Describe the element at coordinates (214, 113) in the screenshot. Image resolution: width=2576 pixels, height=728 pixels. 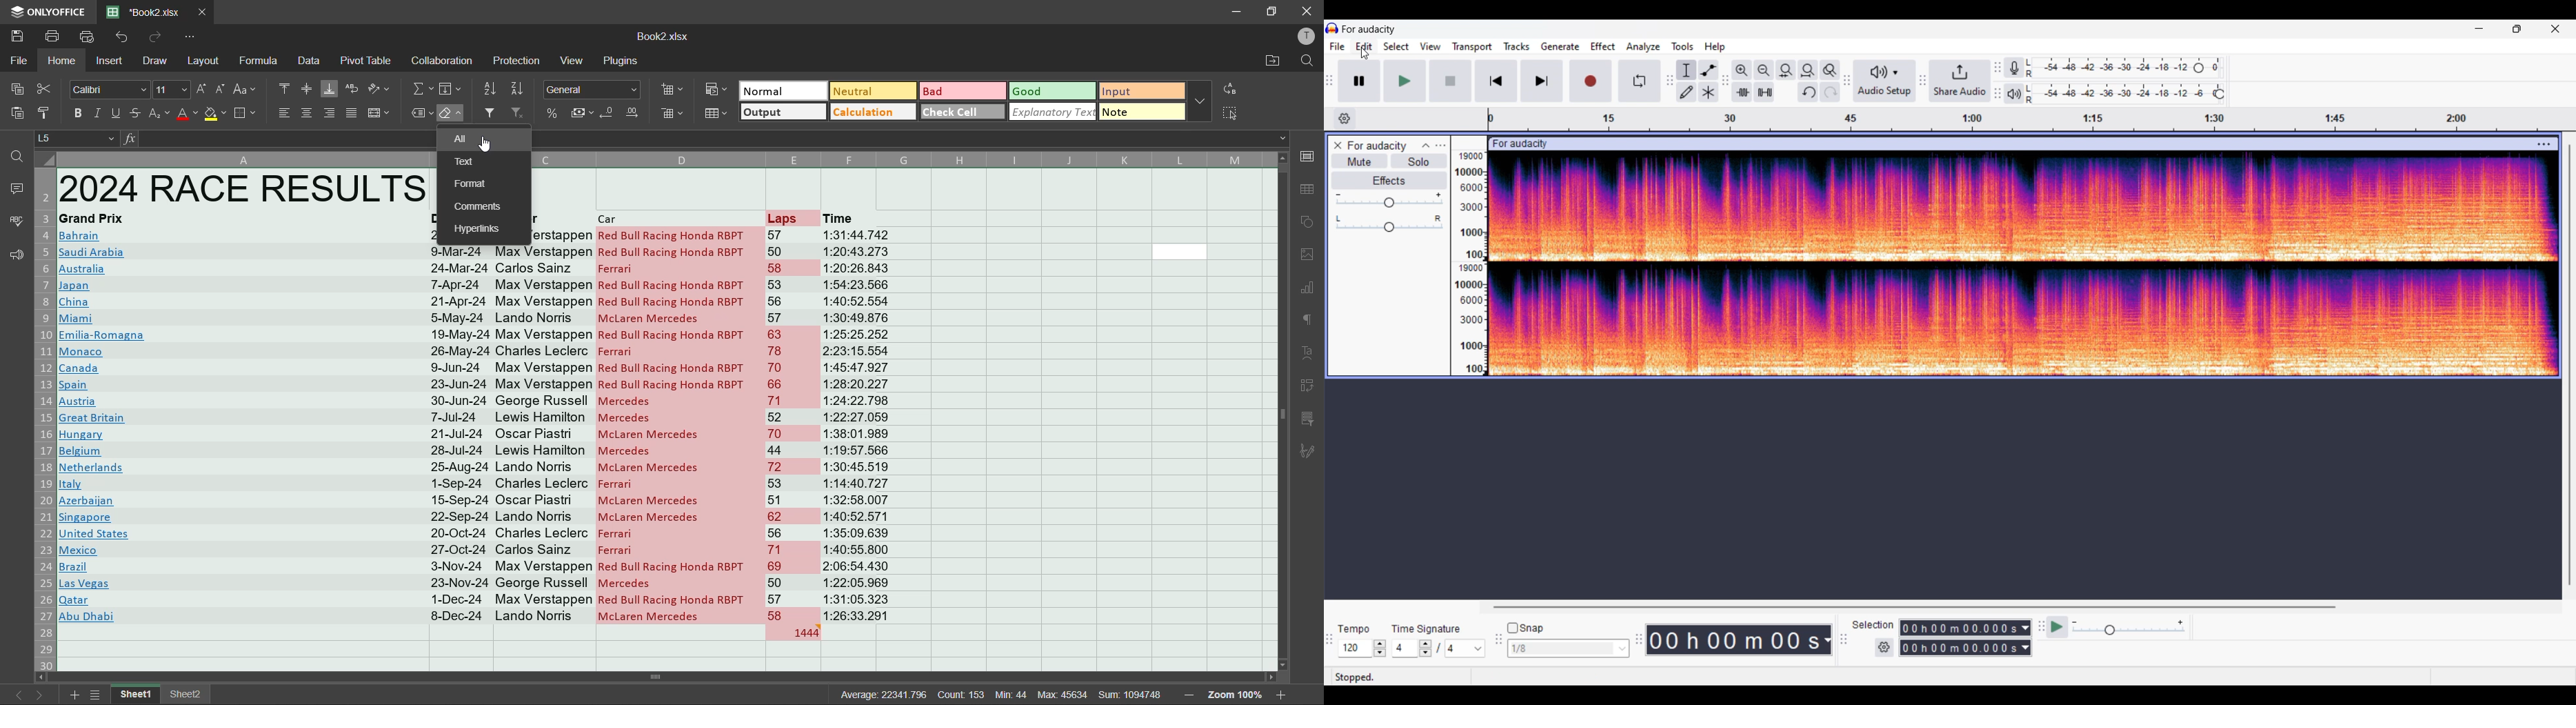
I see `fill color` at that location.